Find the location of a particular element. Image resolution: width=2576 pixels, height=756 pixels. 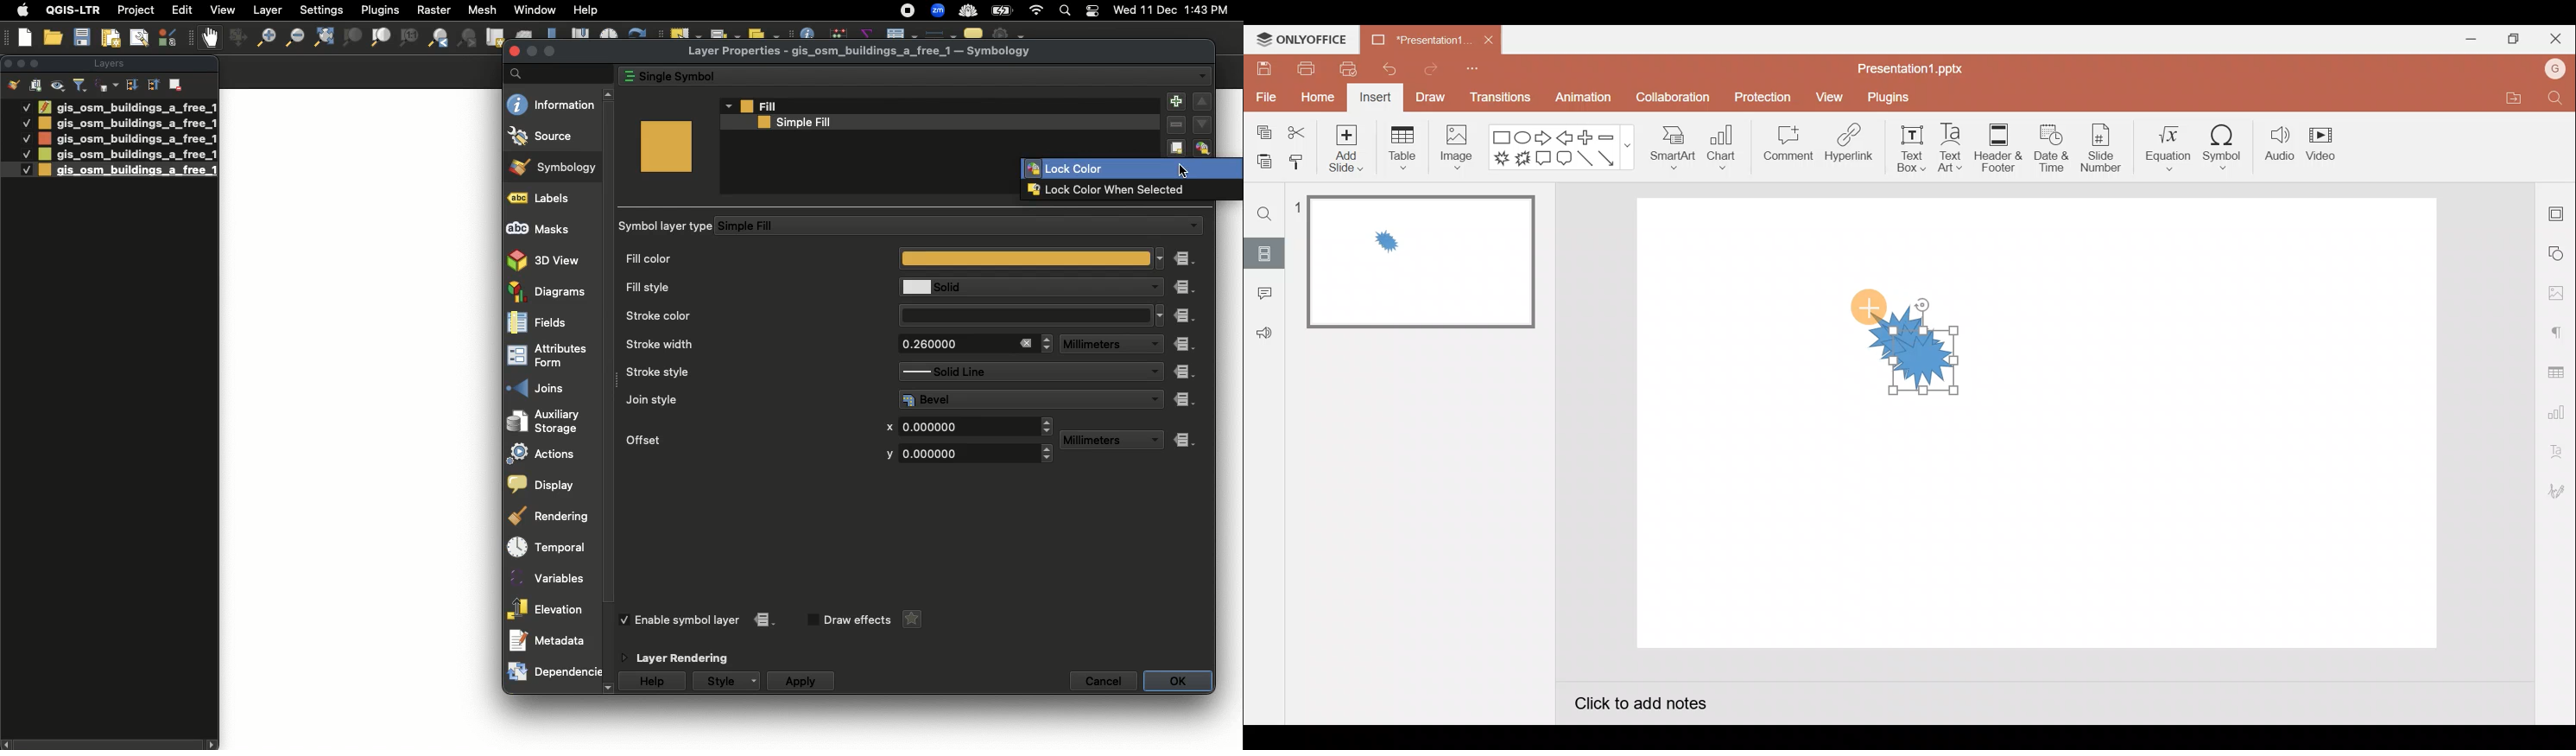

Show layout manager is located at coordinates (138, 38).